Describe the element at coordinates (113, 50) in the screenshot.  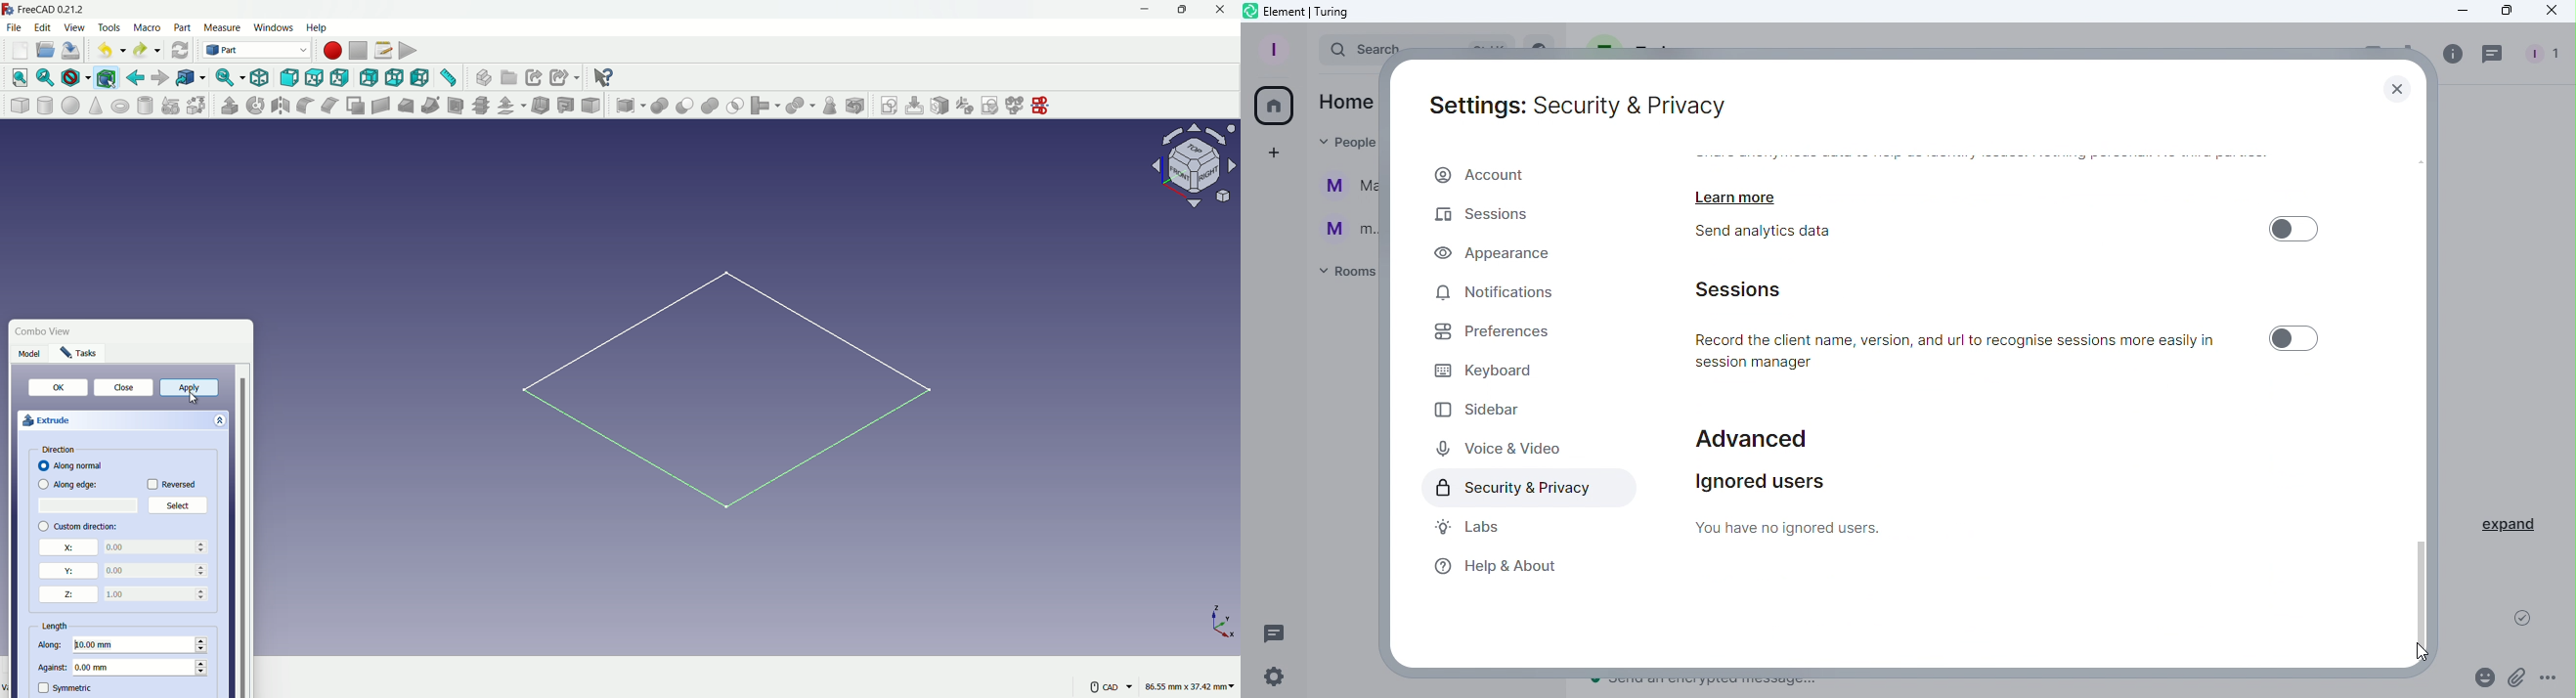
I see `undo` at that location.